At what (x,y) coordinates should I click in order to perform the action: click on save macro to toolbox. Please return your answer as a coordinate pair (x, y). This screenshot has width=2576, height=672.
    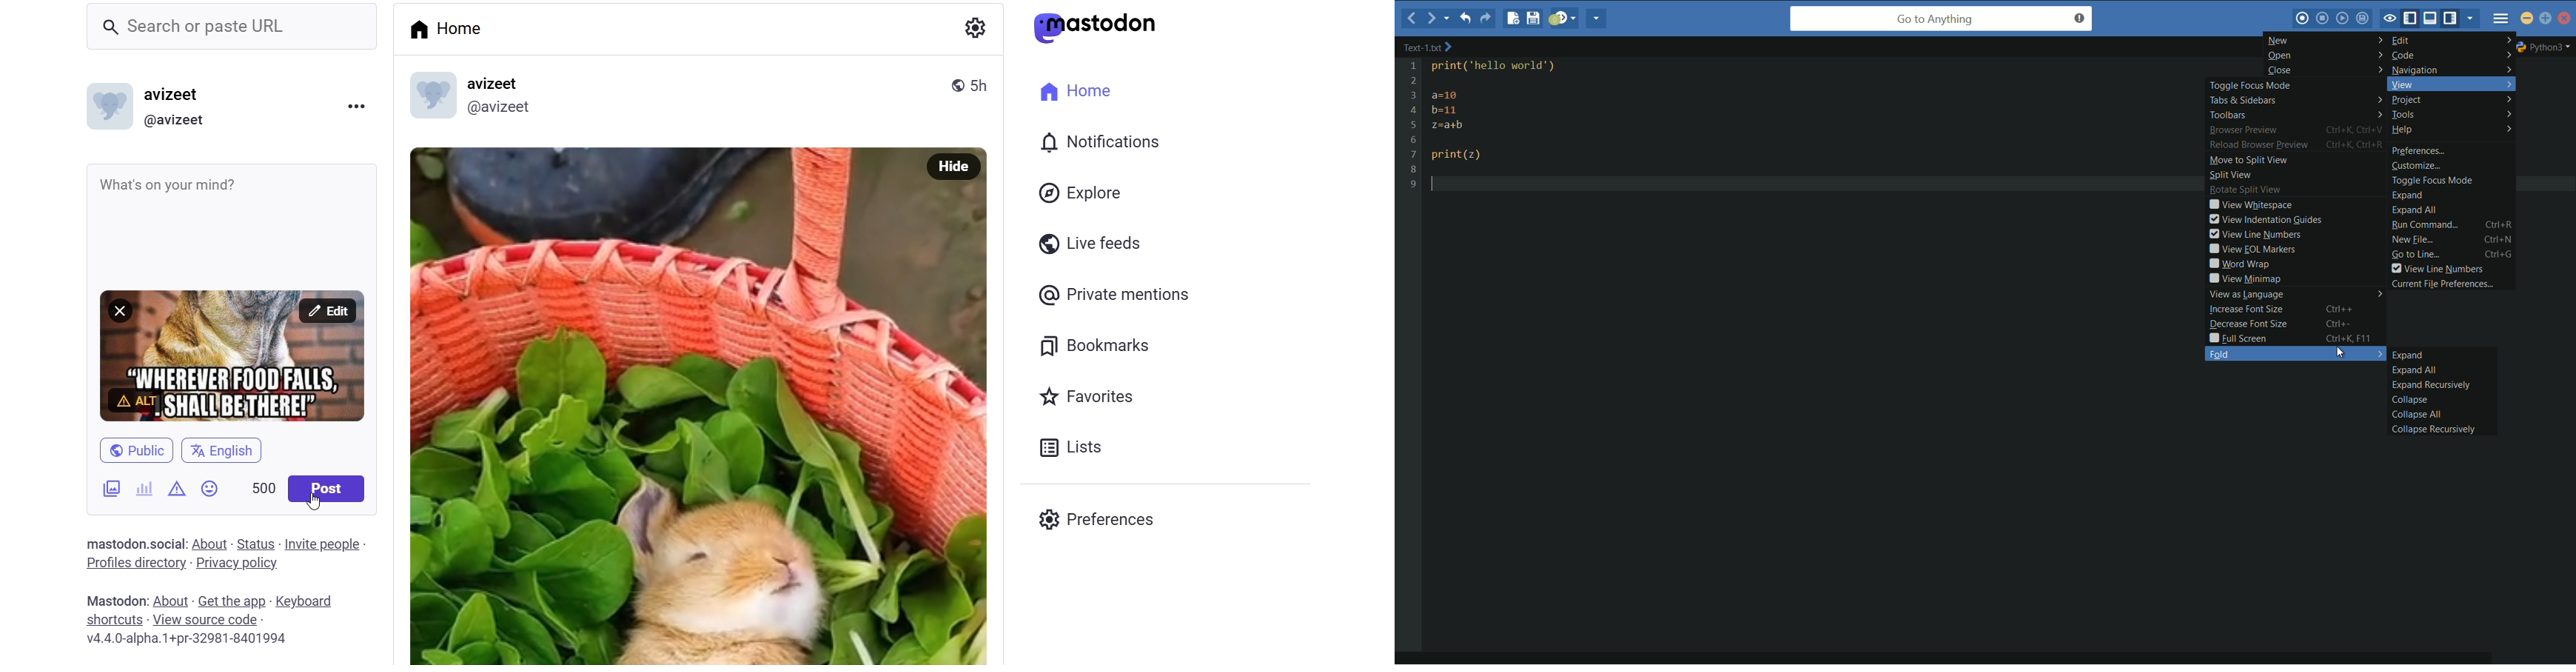
    Looking at the image, I should click on (2364, 19).